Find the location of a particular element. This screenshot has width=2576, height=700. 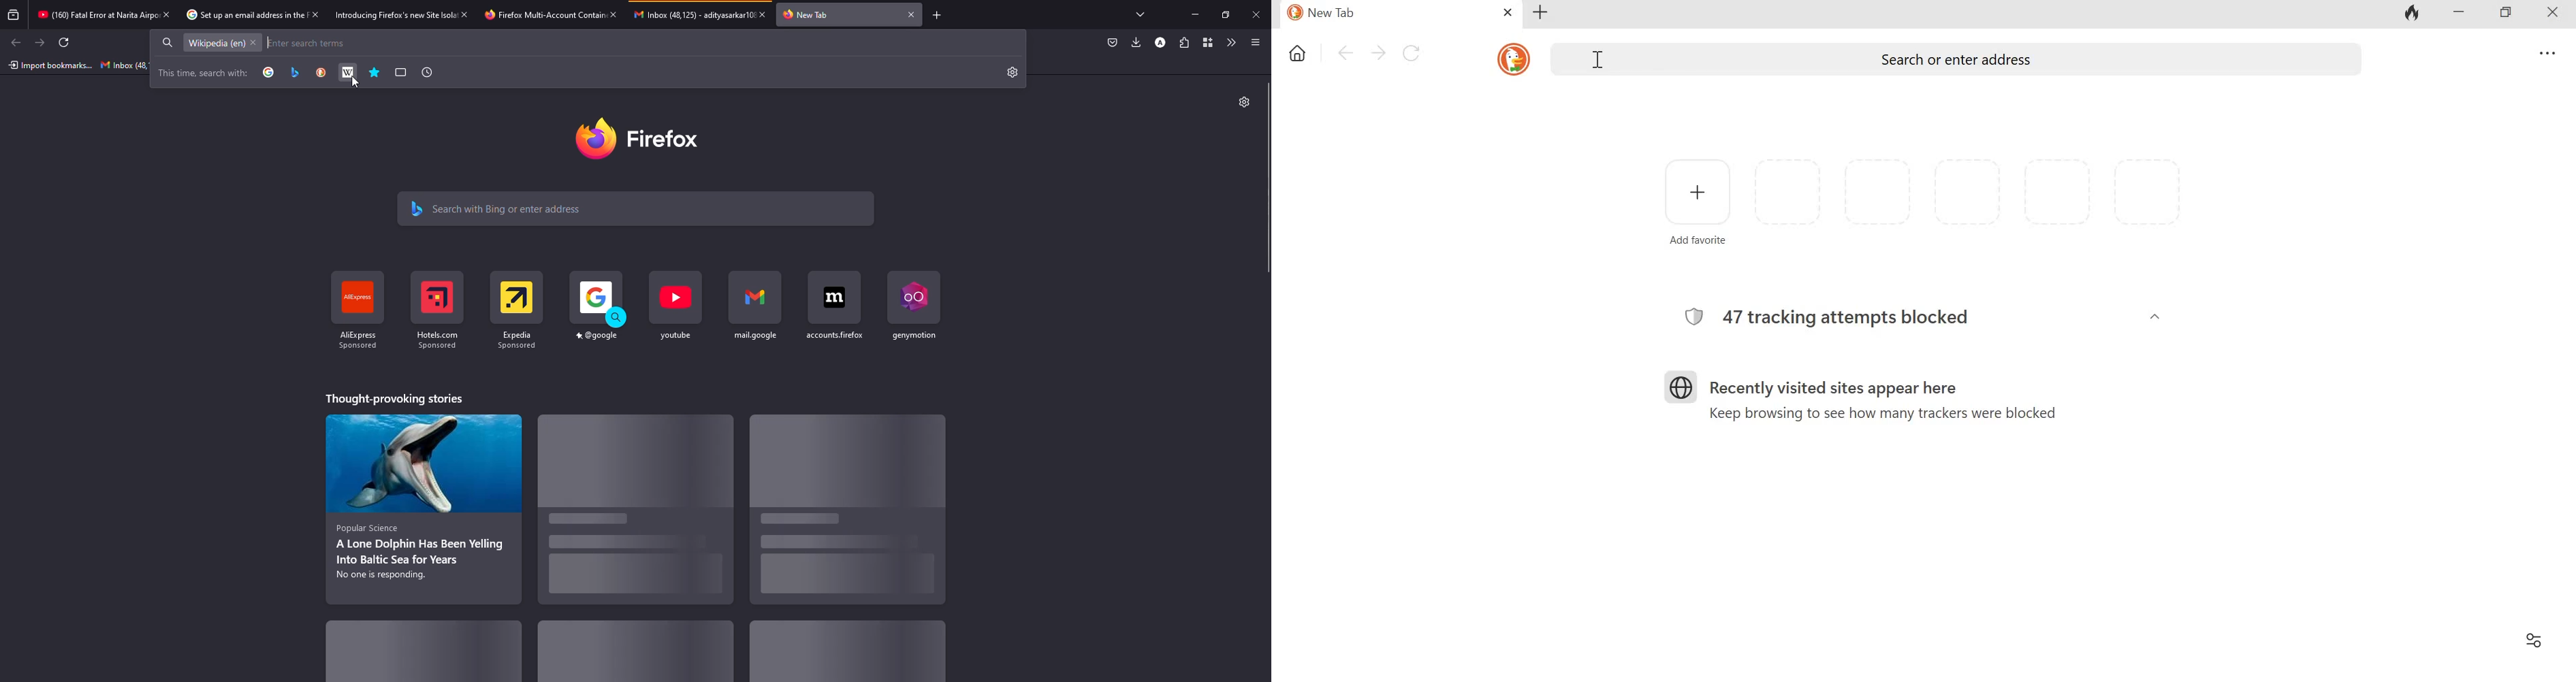

close is located at coordinates (167, 14).